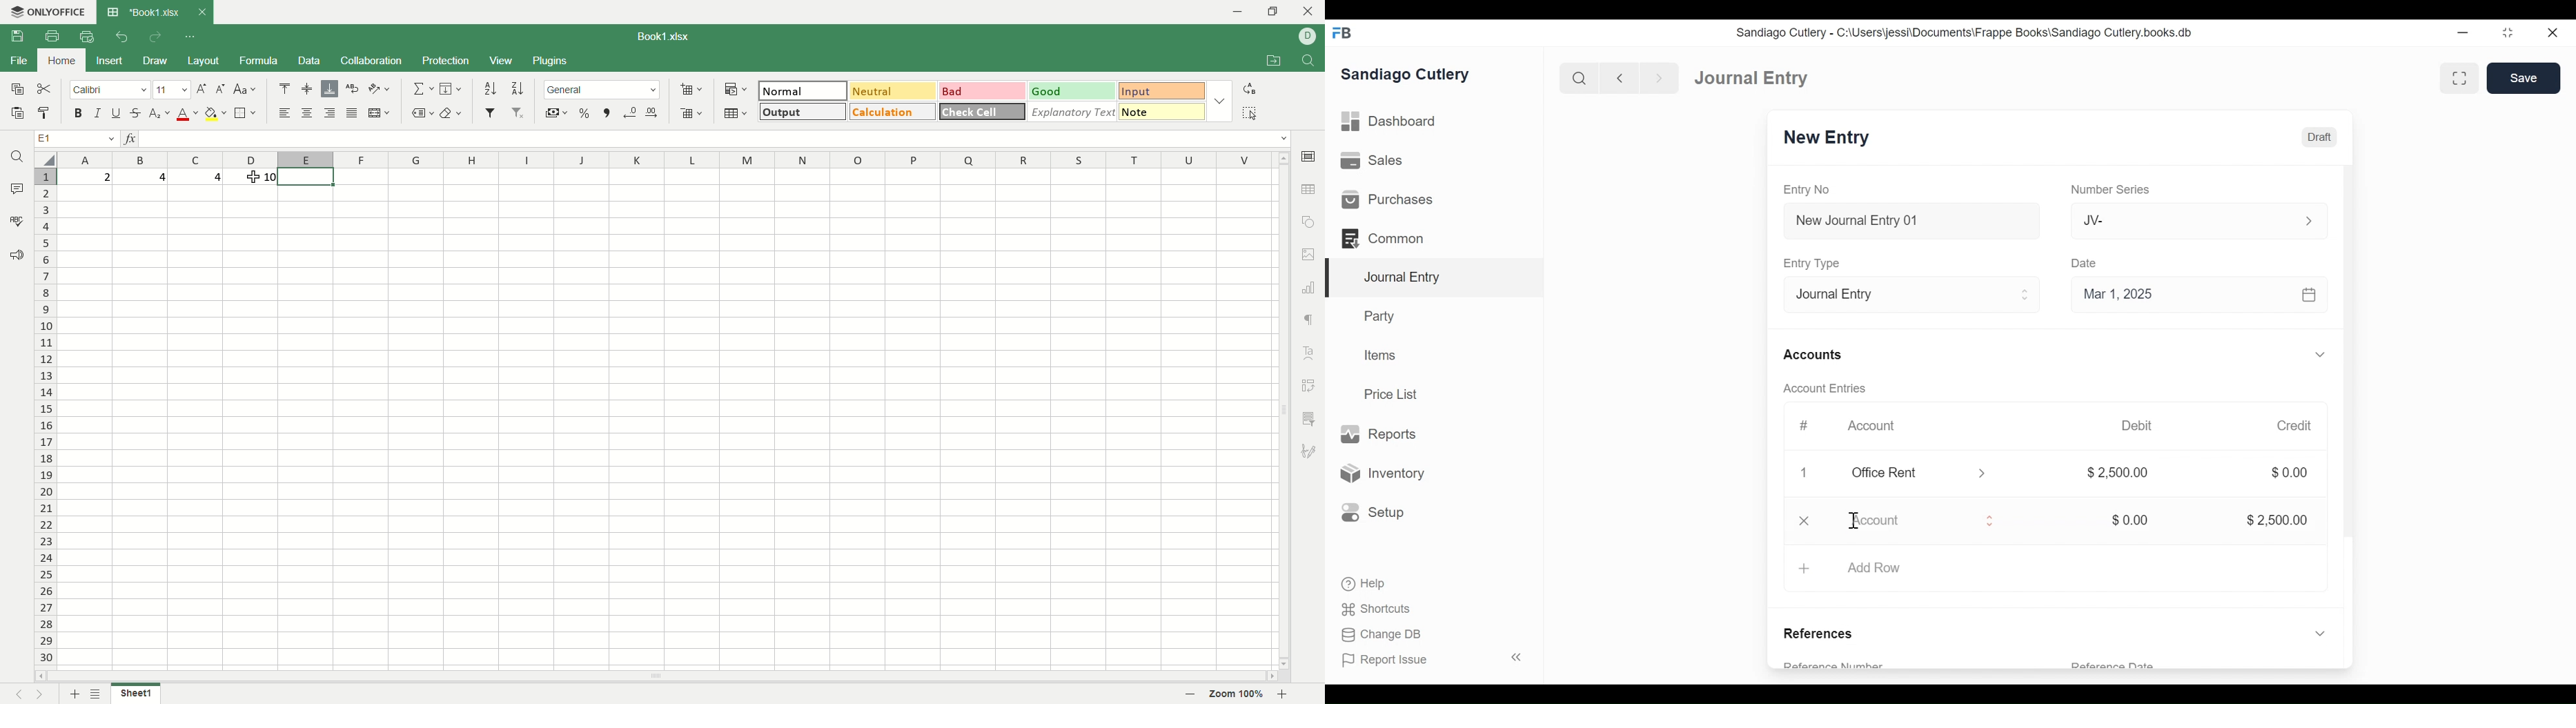  I want to click on add cell, so click(689, 90).